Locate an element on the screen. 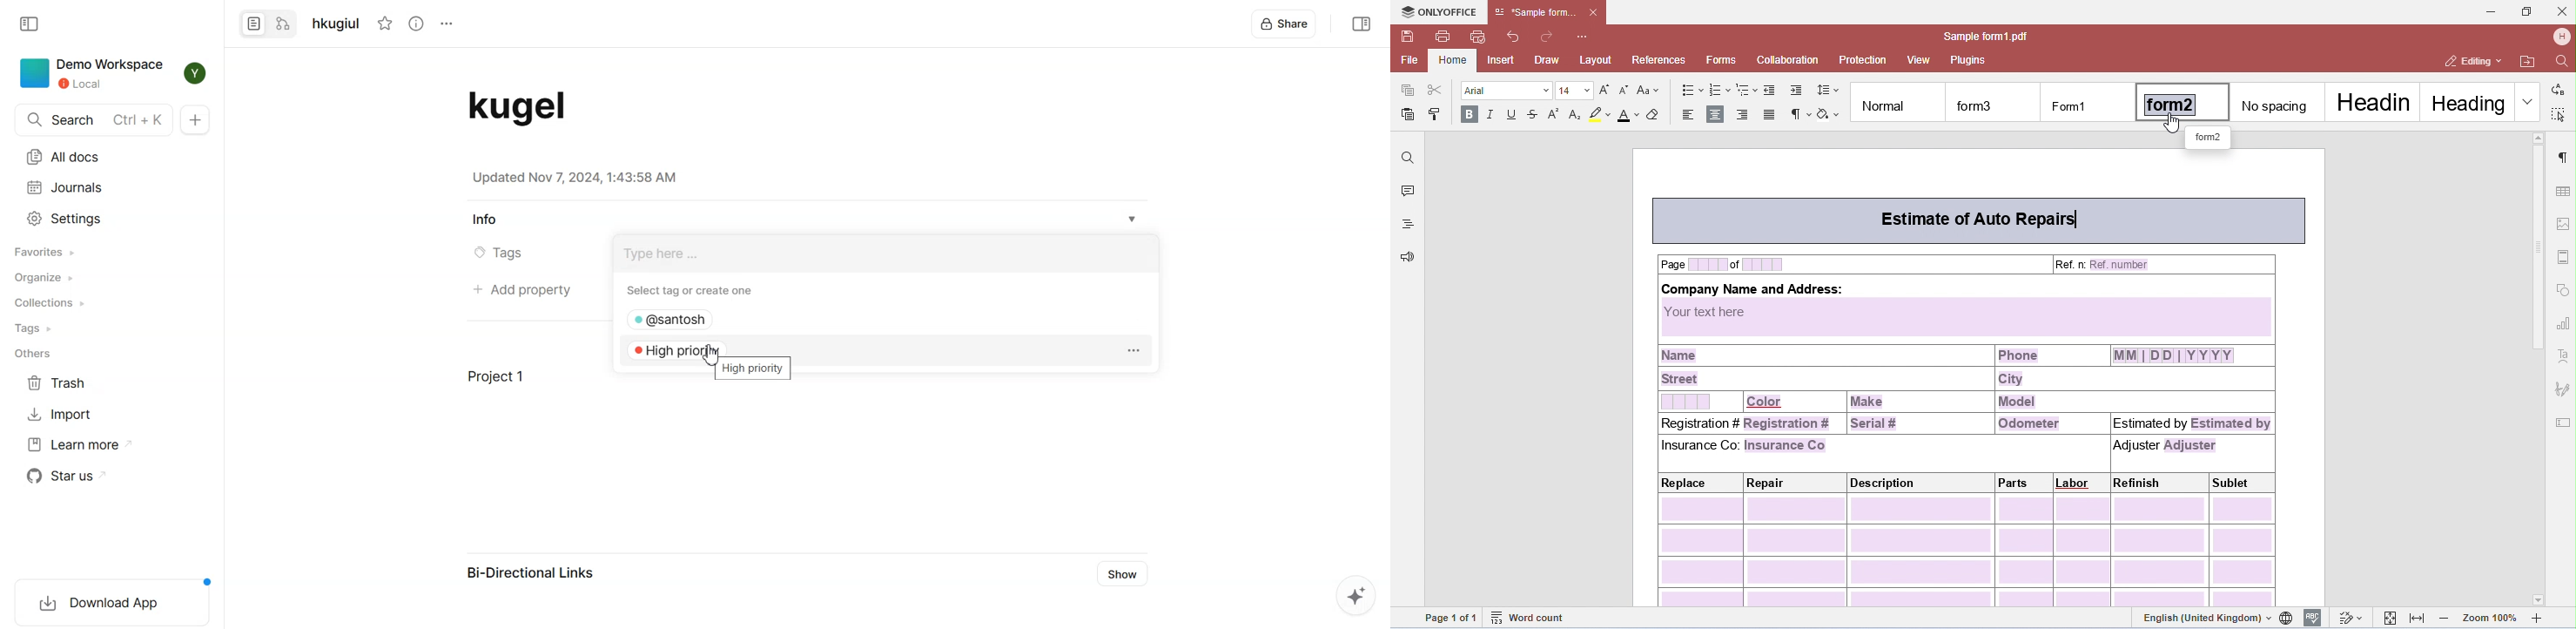 Image resolution: width=2576 pixels, height=644 pixels. New doc is located at coordinates (196, 119).